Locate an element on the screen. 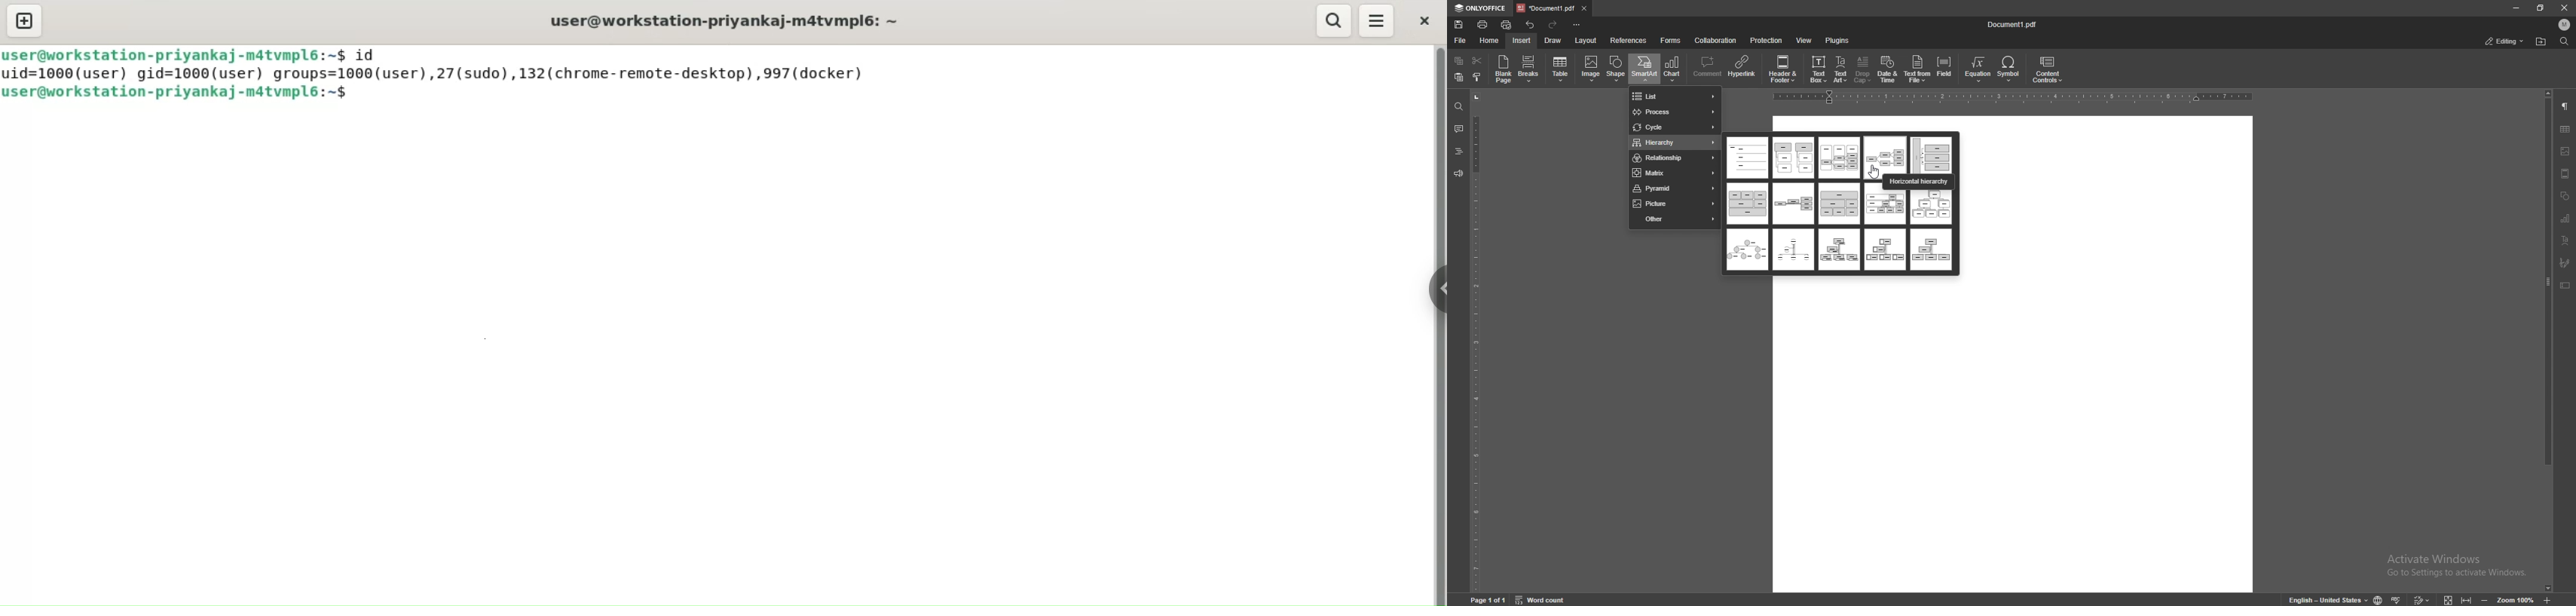 Image resolution: width=2576 pixels, height=616 pixels. date and time is located at coordinates (1888, 69).